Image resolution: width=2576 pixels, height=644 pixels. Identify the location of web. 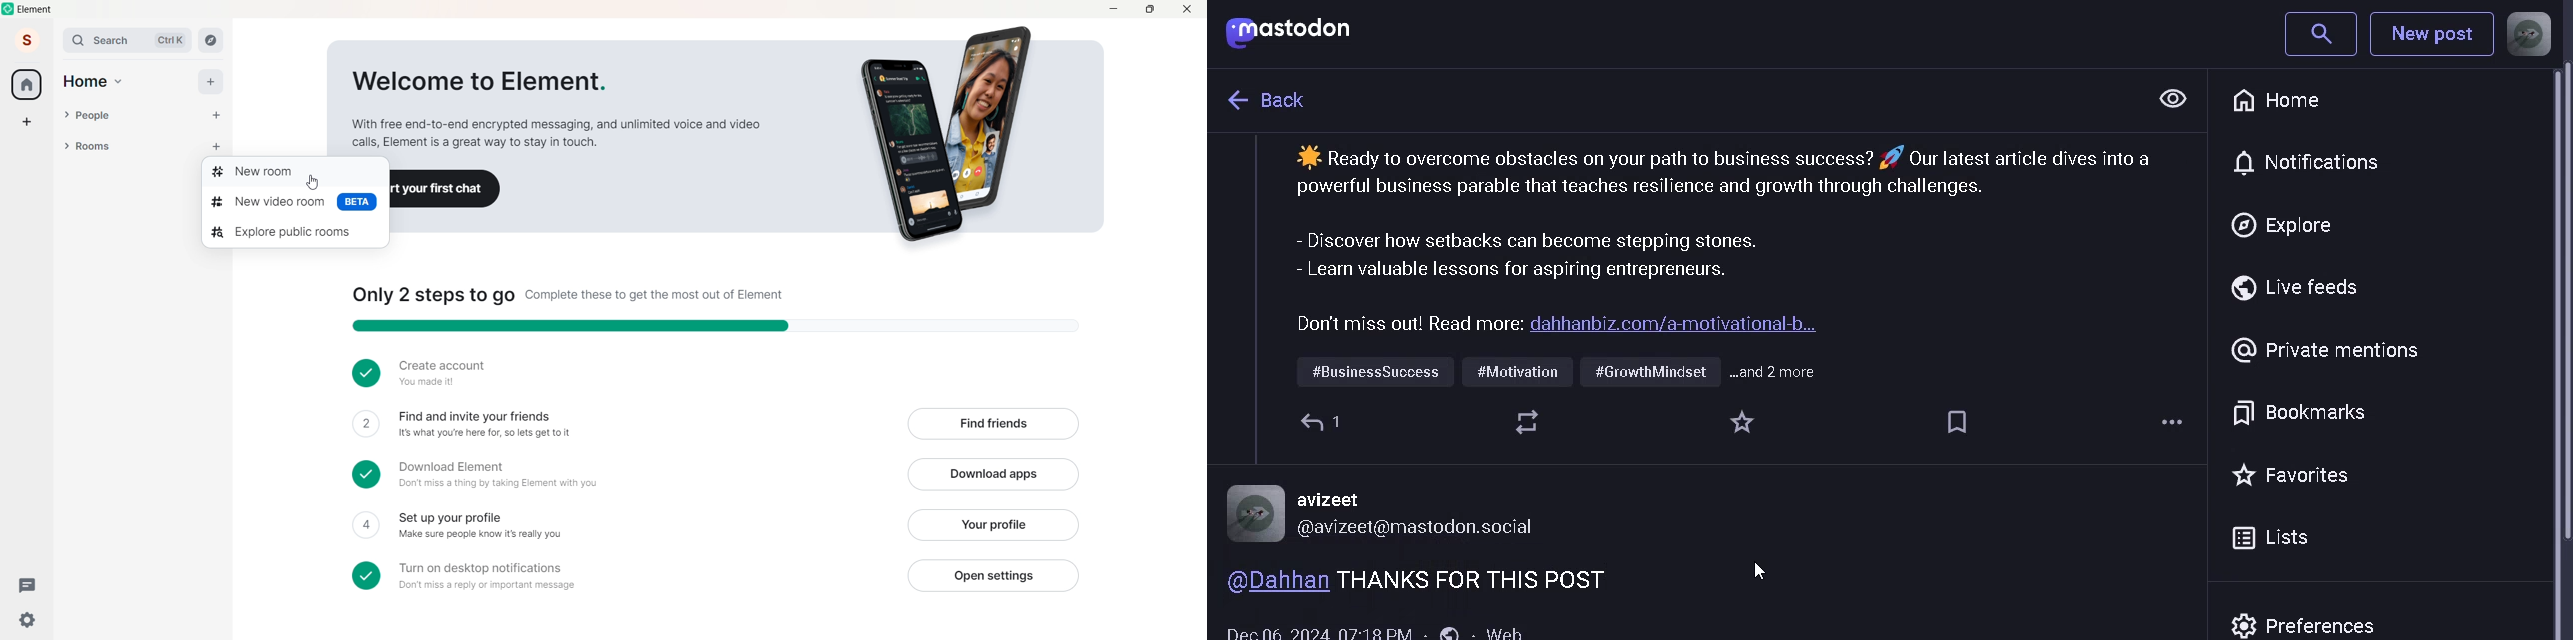
(1504, 633).